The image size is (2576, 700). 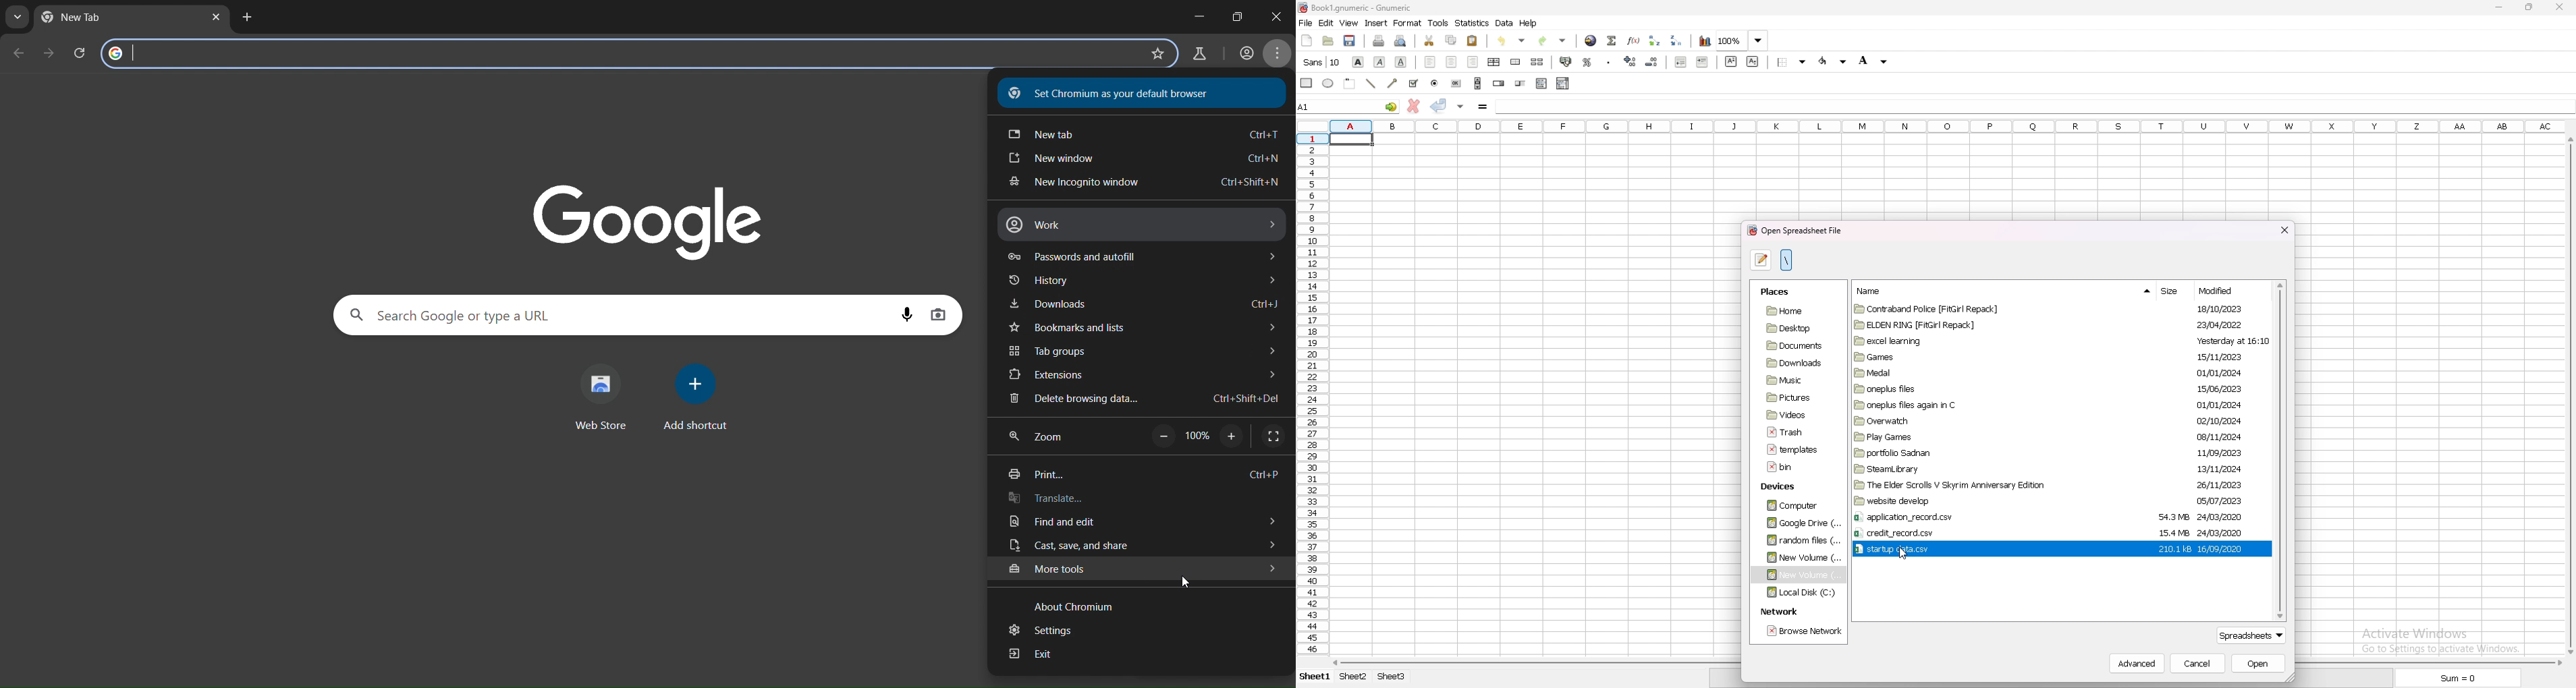 I want to click on format, so click(x=1408, y=23).